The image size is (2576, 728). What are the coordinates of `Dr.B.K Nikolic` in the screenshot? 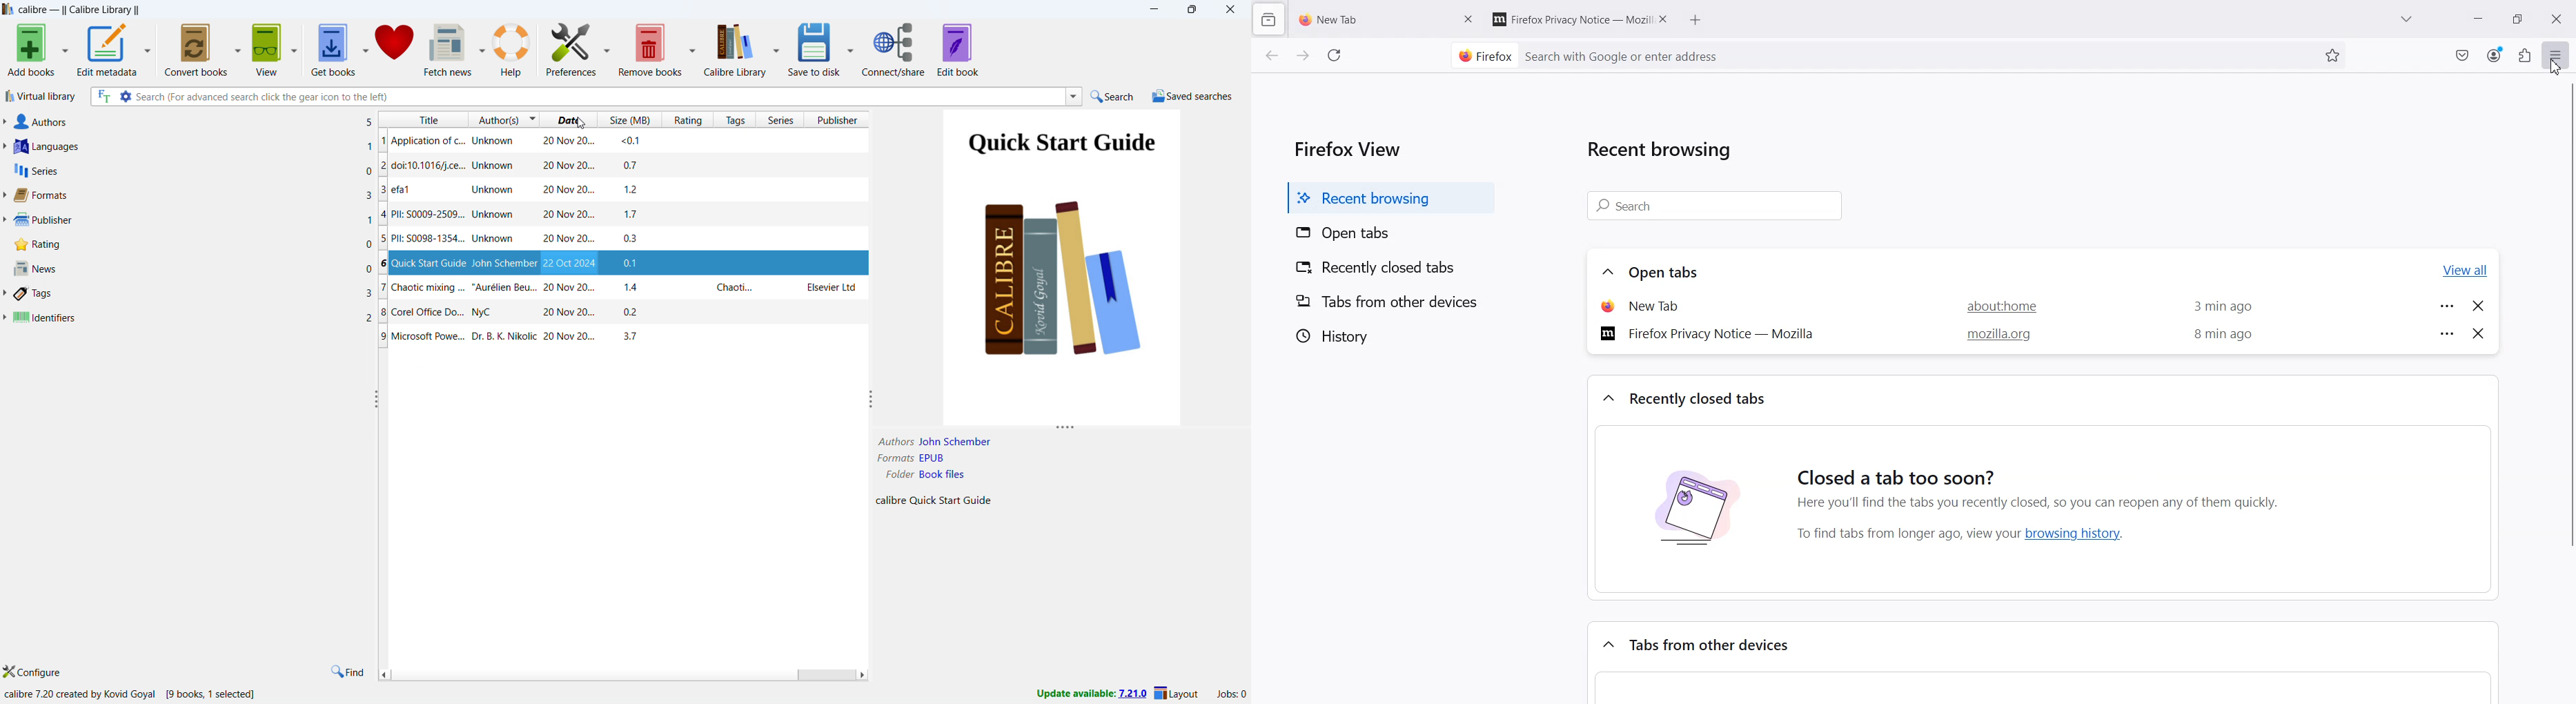 It's located at (505, 336).